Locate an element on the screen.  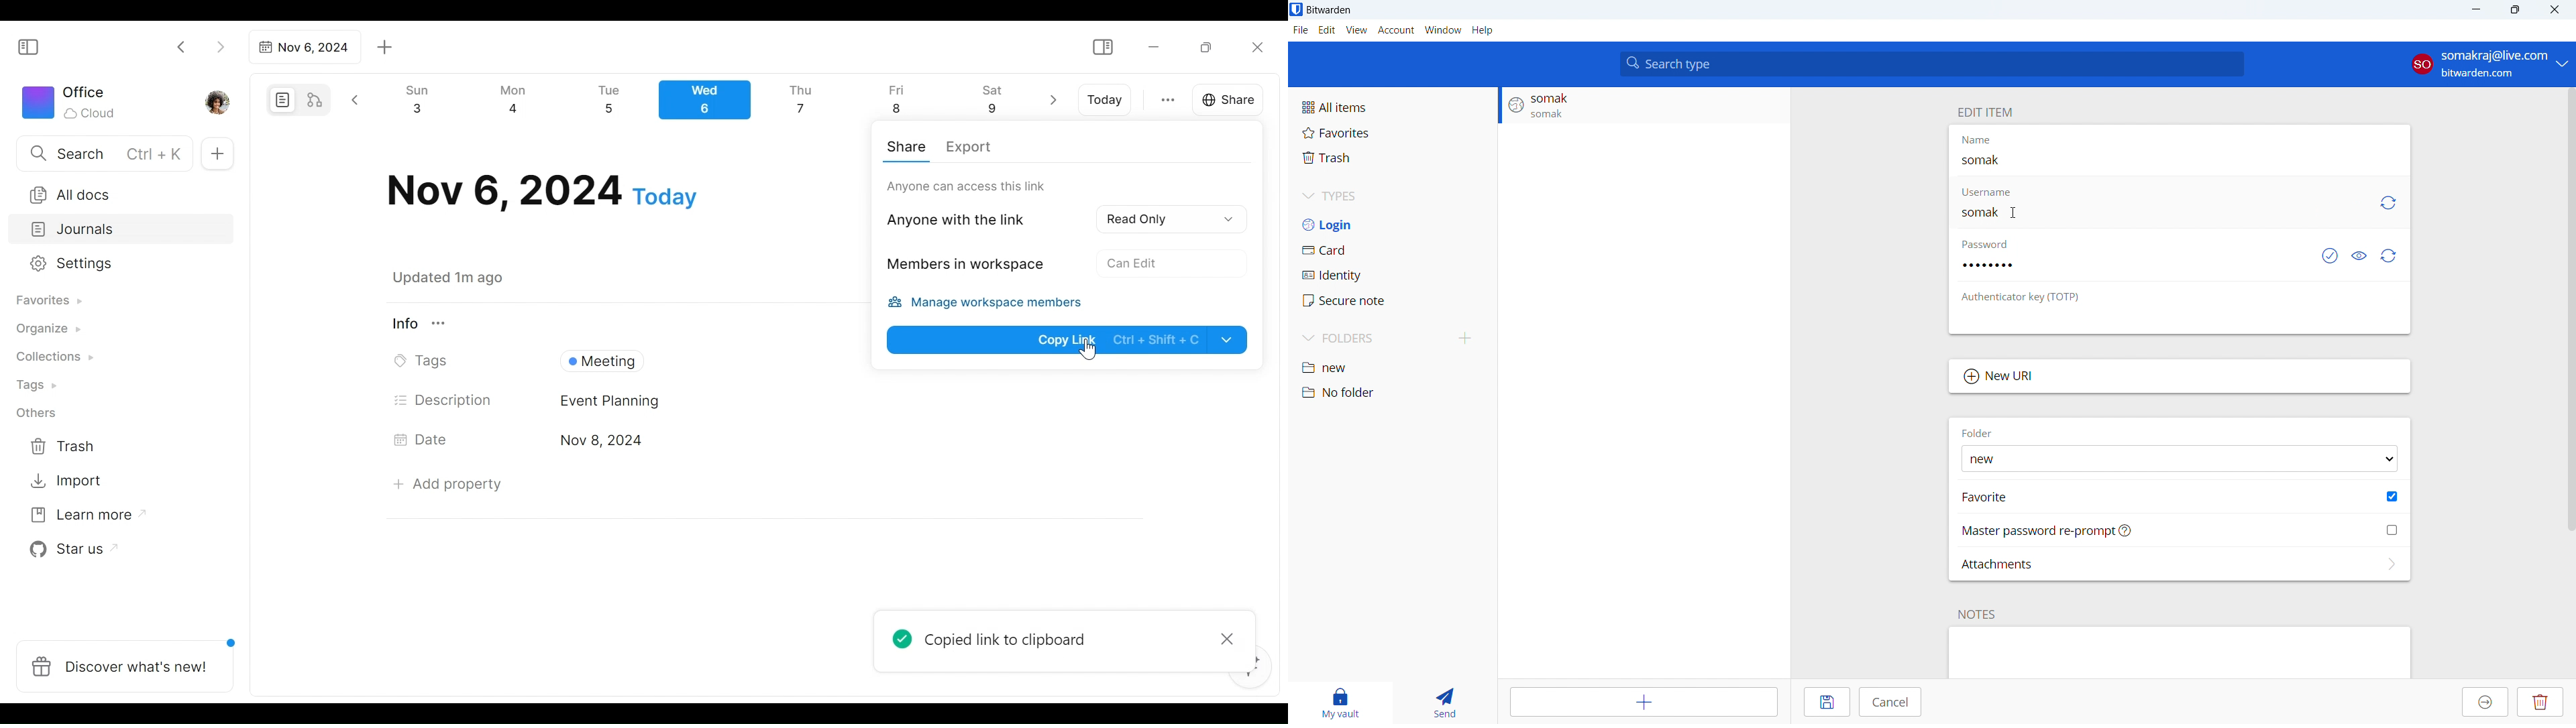
cancel is located at coordinates (1891, 703).